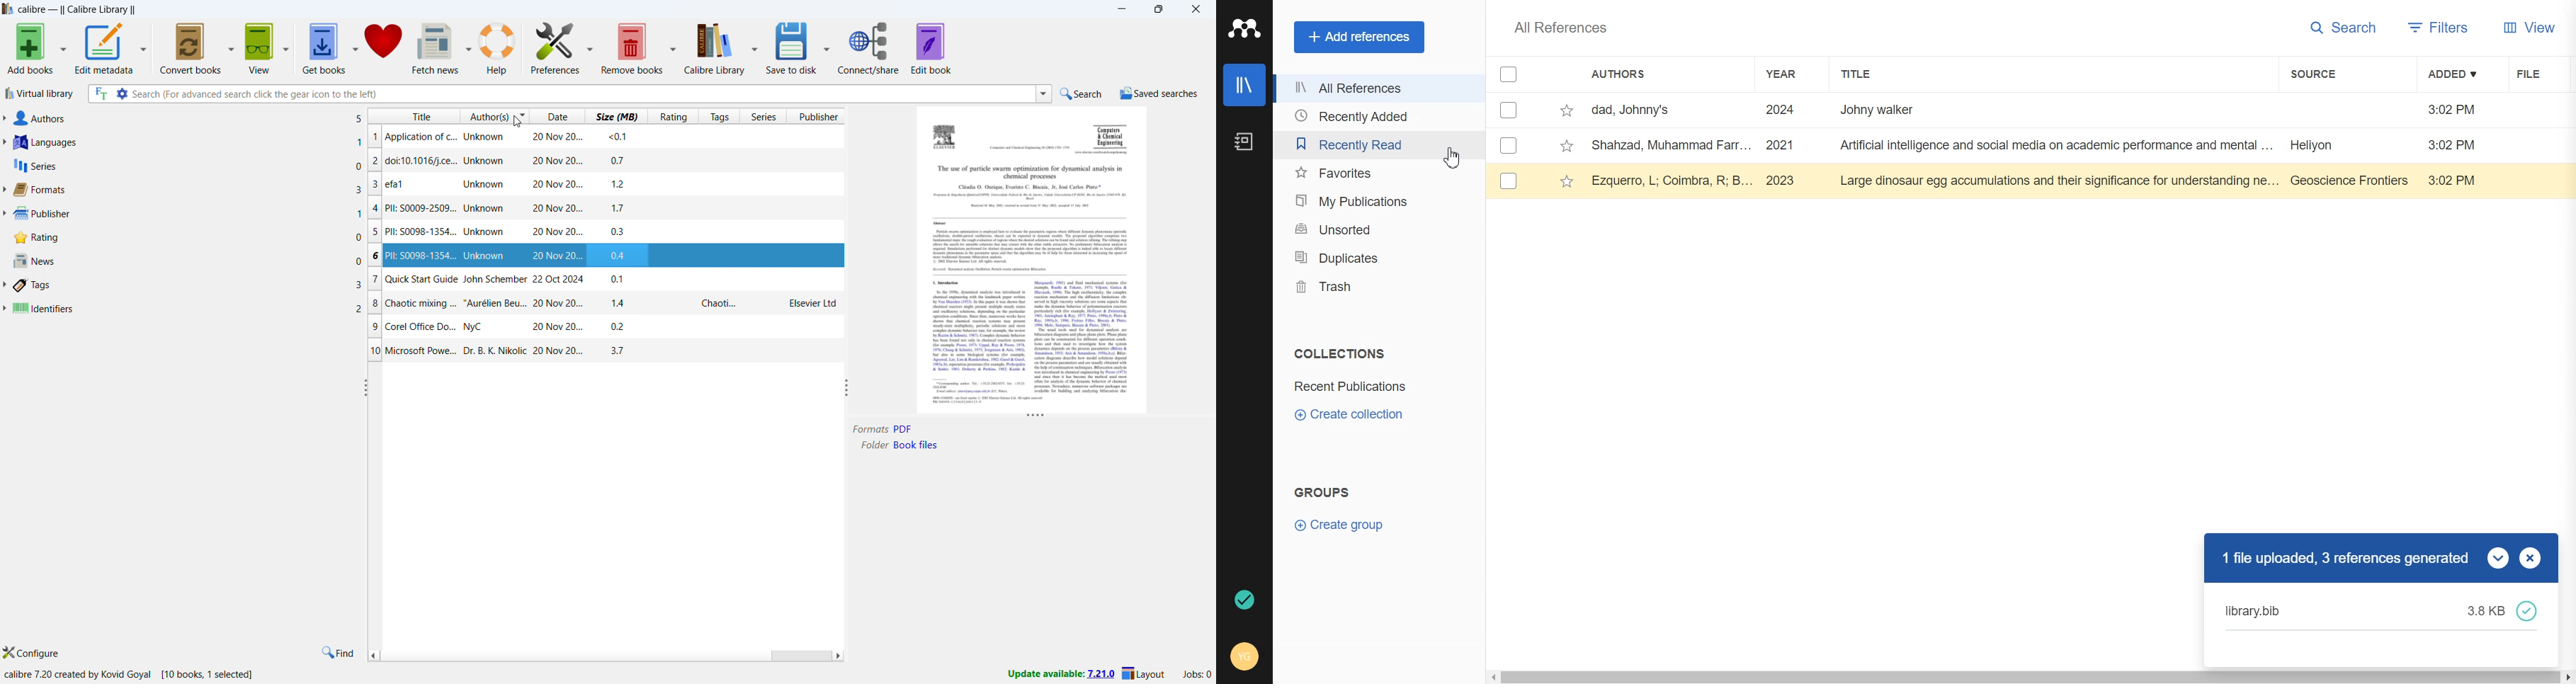  I want to click on 17, so click(620, 206).